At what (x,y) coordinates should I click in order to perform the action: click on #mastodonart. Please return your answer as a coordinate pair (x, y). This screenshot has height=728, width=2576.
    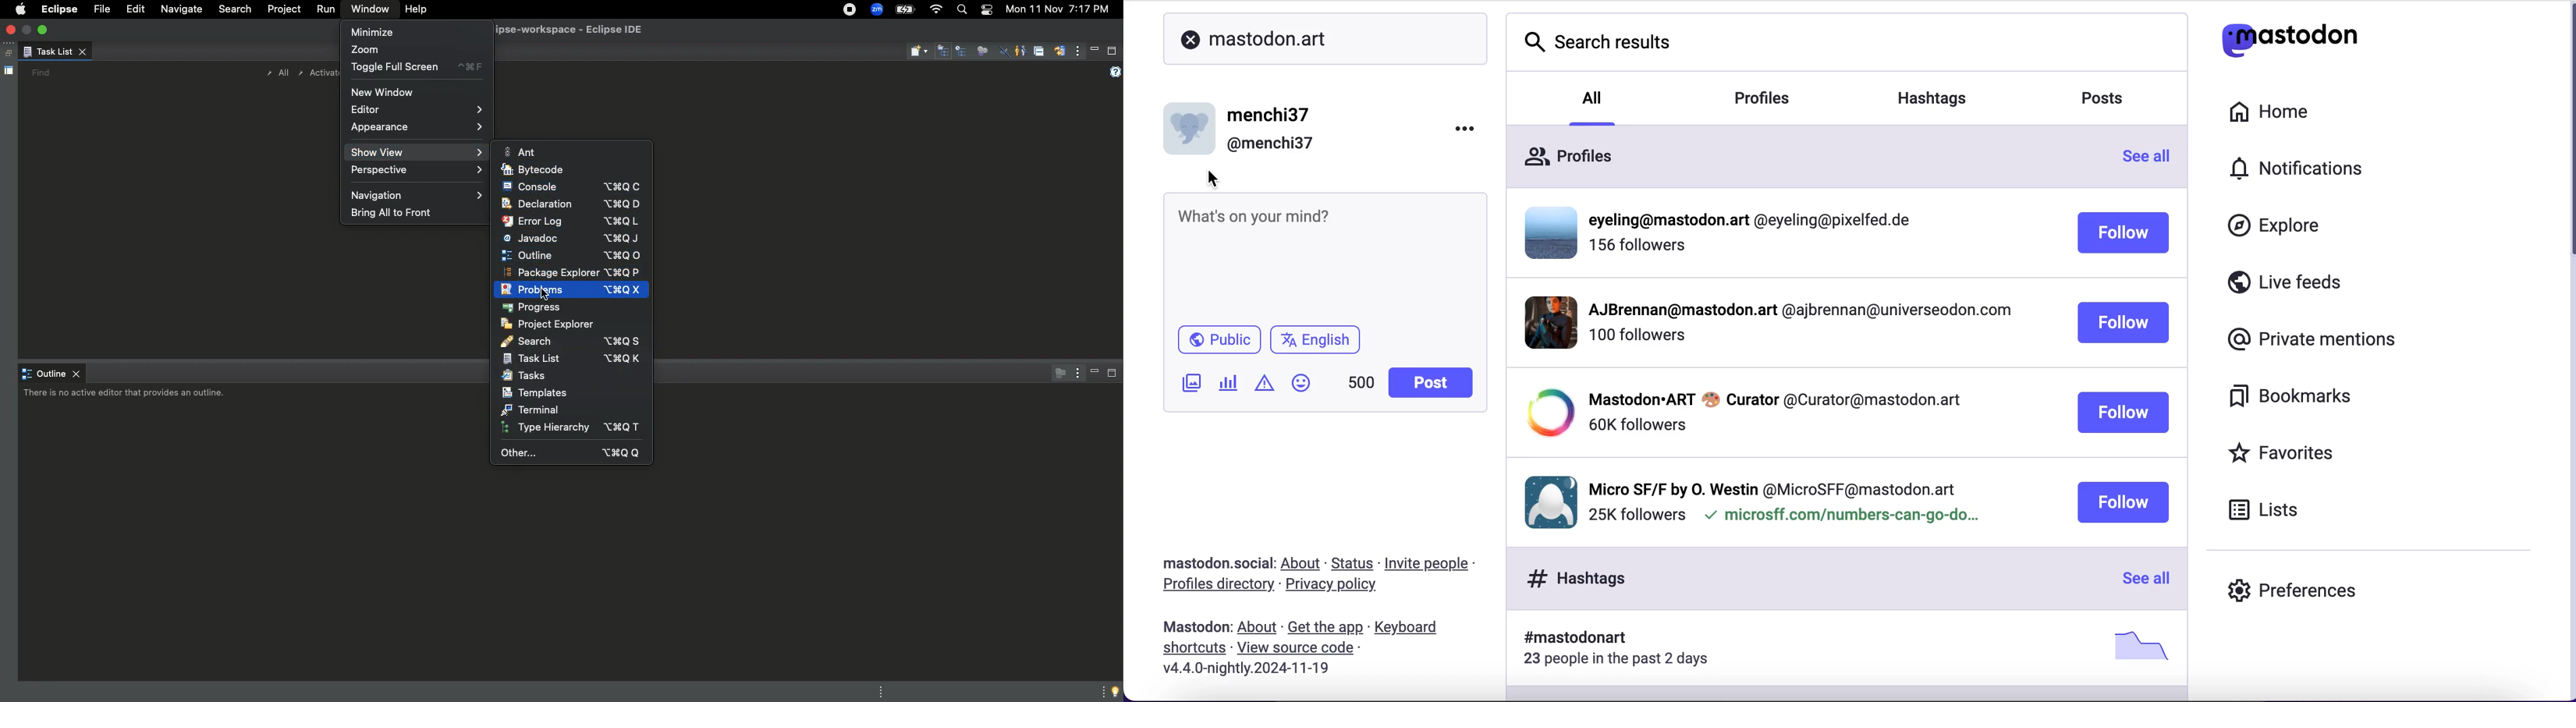
    Looking at the image, I should click on (1841, 648).